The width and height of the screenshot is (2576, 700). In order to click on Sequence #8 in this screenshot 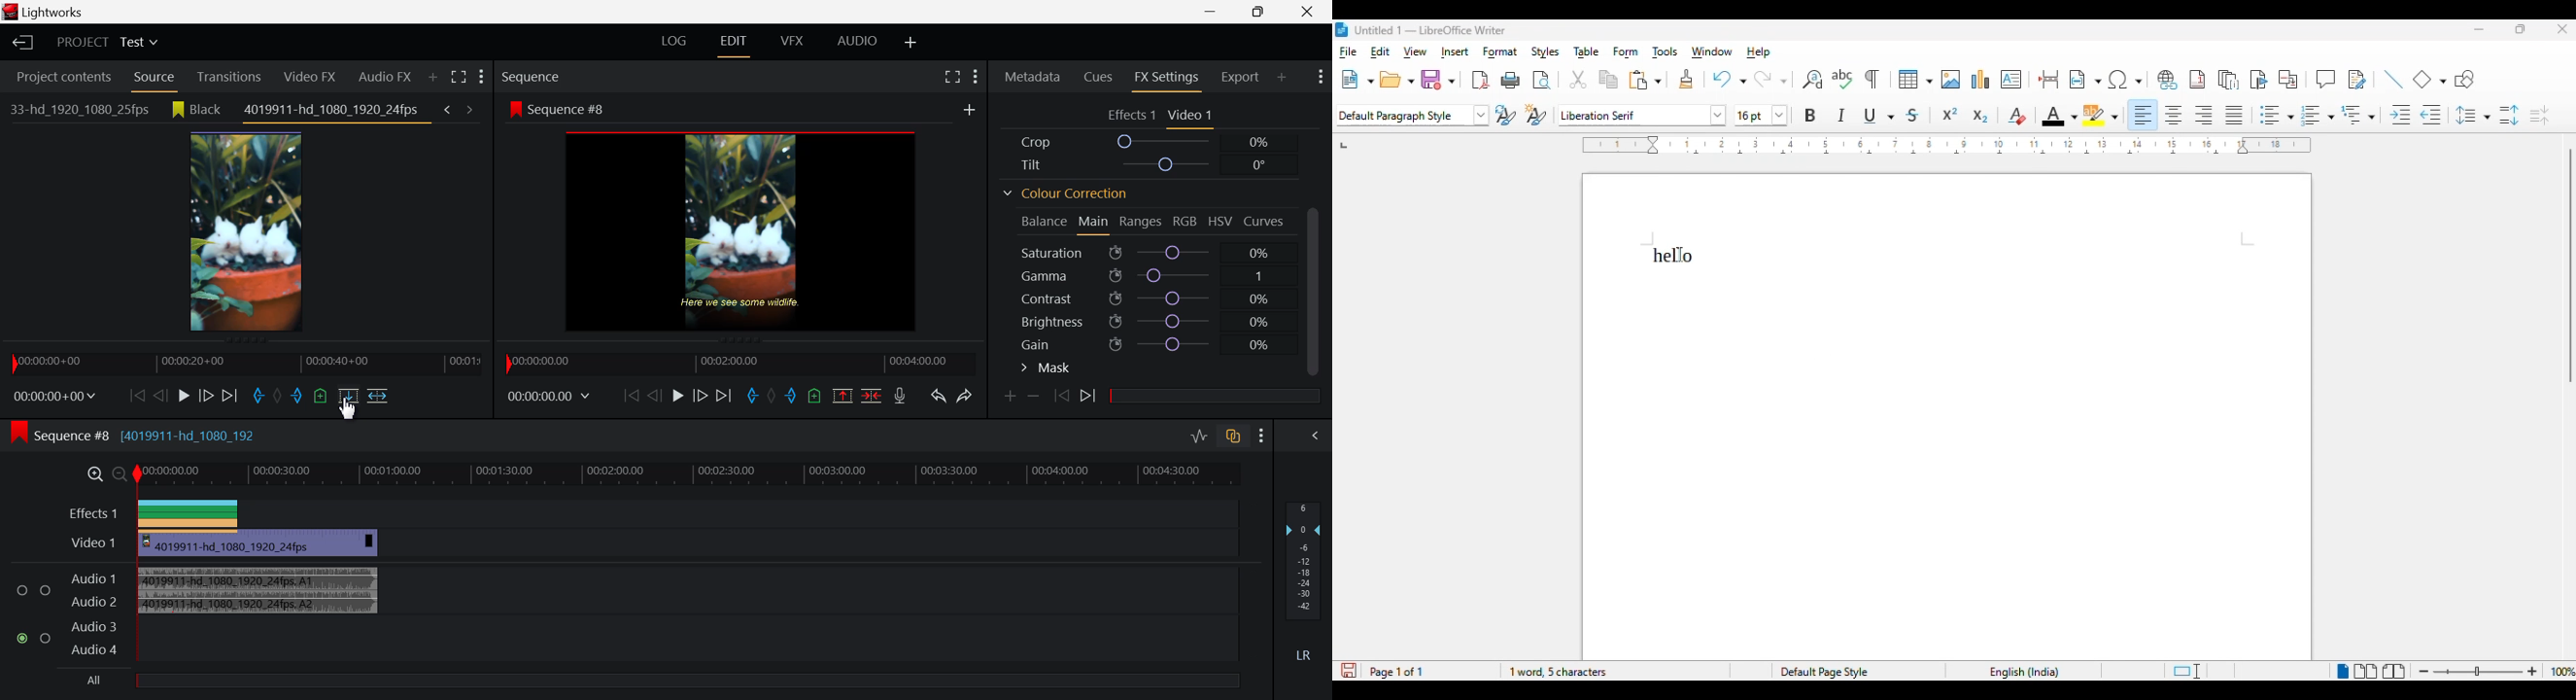, I will do `click(716, 107)`.